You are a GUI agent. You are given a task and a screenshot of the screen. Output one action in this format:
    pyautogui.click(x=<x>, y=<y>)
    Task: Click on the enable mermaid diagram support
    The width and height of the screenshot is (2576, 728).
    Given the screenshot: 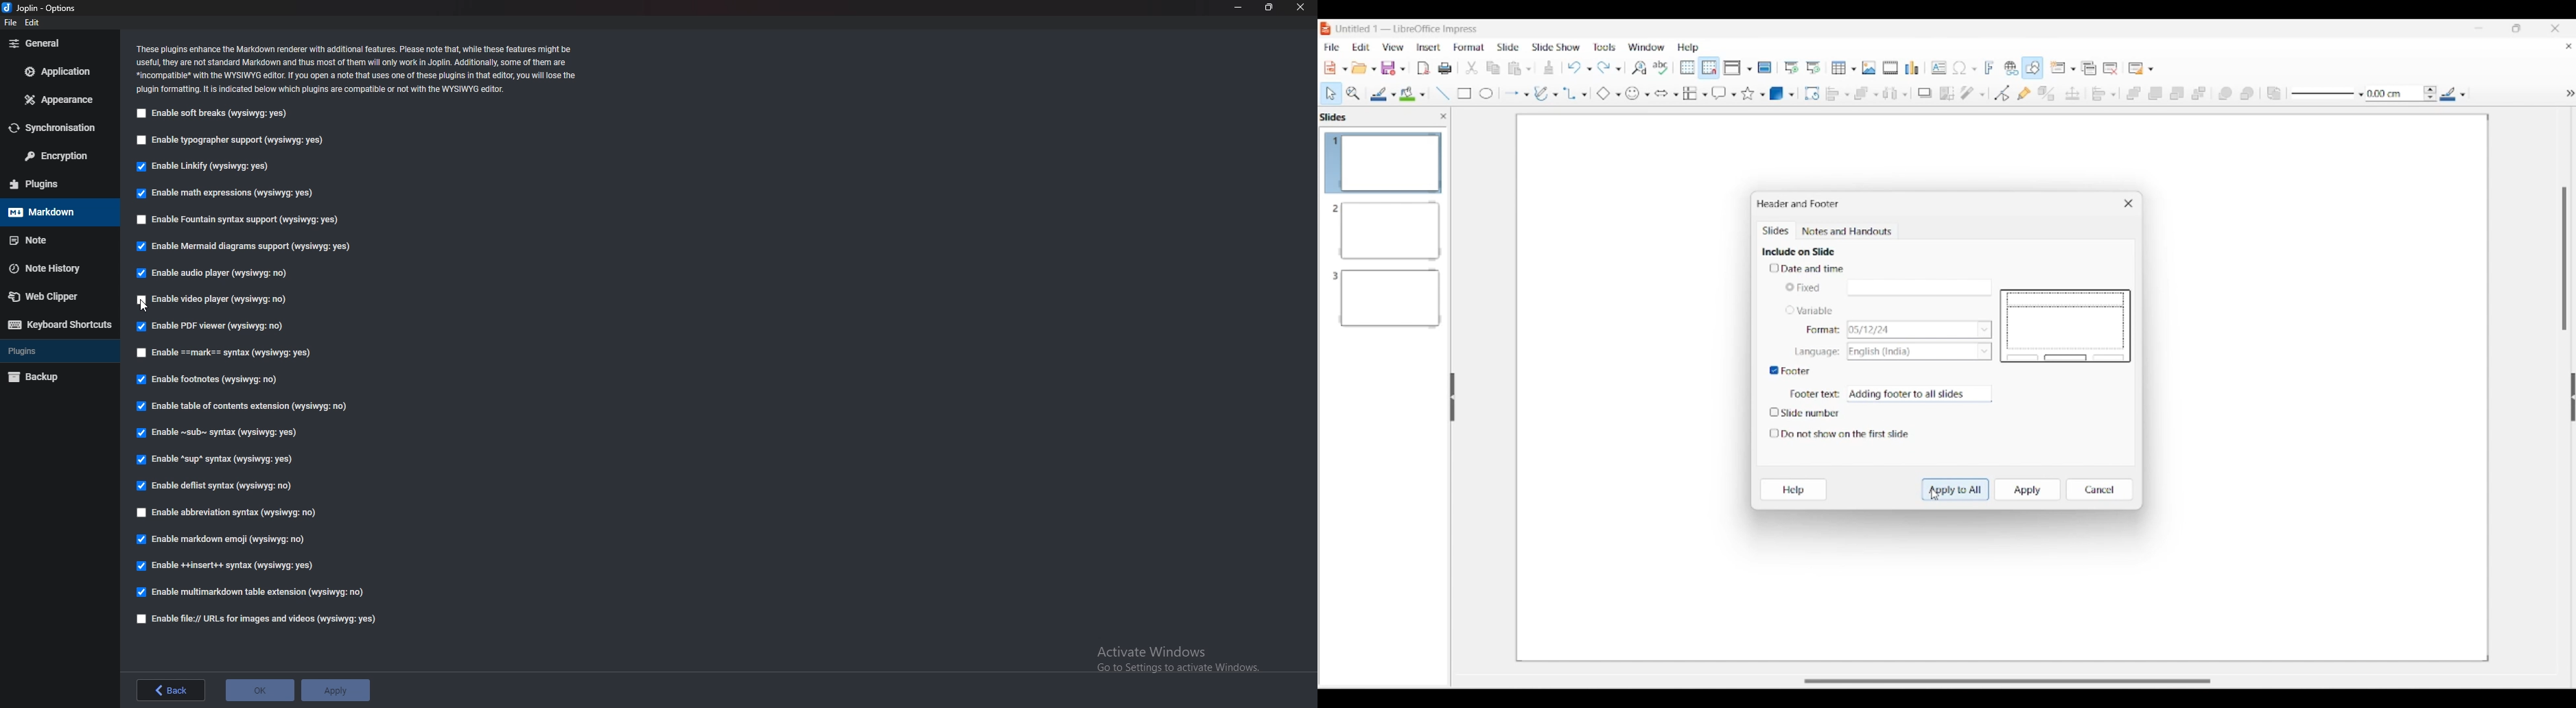 What is the action you would take?
    pyautogui.click(x=244, y=248)
    